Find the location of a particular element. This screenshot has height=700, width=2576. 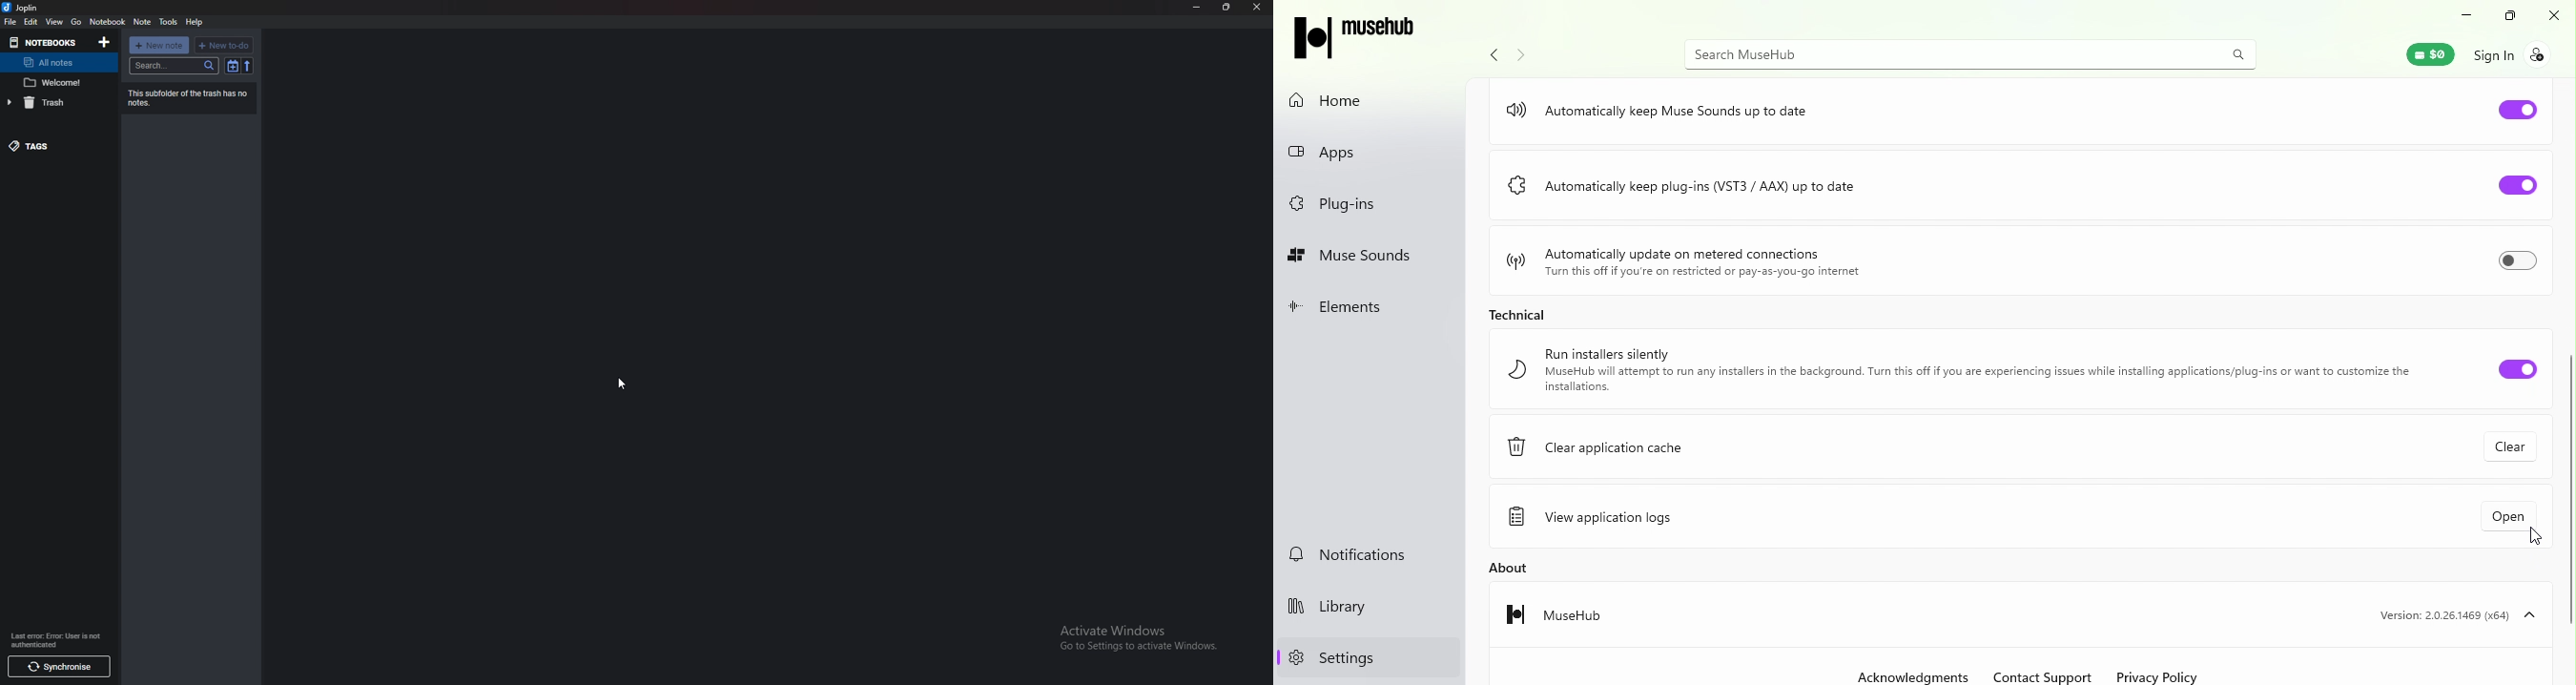

Navigate forward is located at coordinates (1521, 54).